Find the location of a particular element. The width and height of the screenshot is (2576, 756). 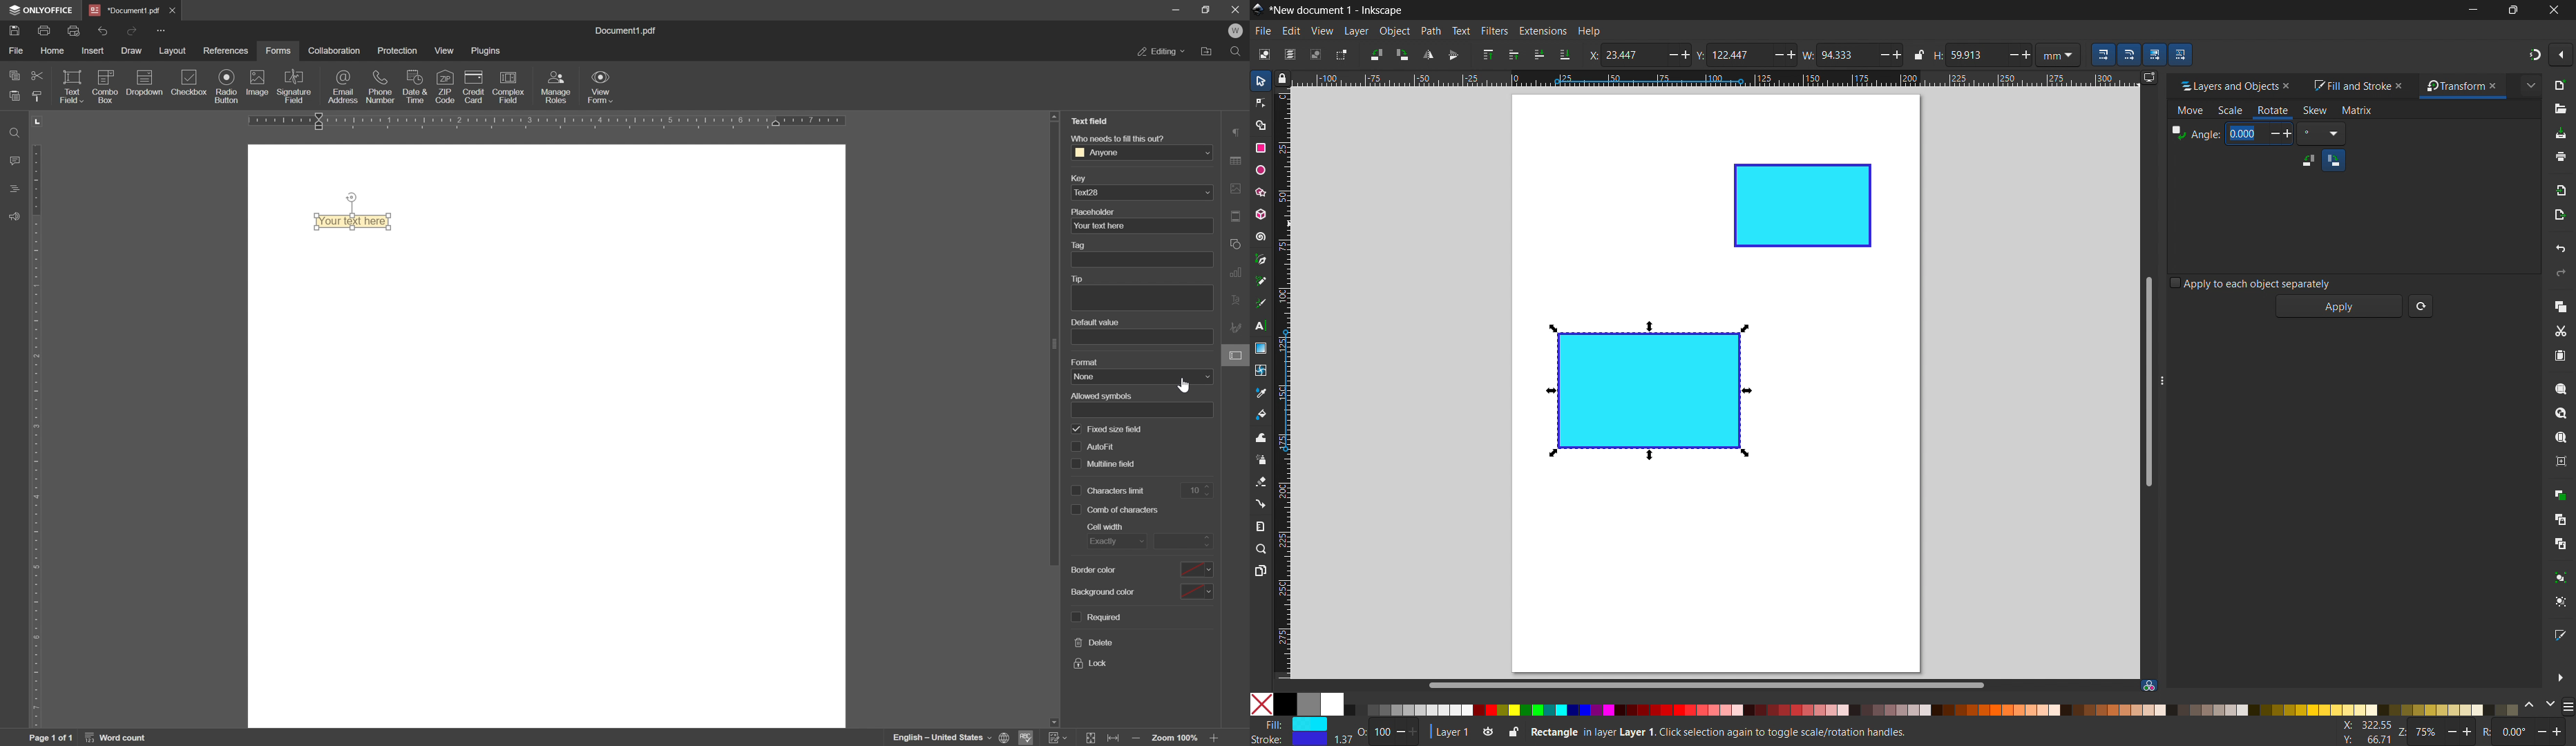

drop down is located at coordinates (1196, 591).